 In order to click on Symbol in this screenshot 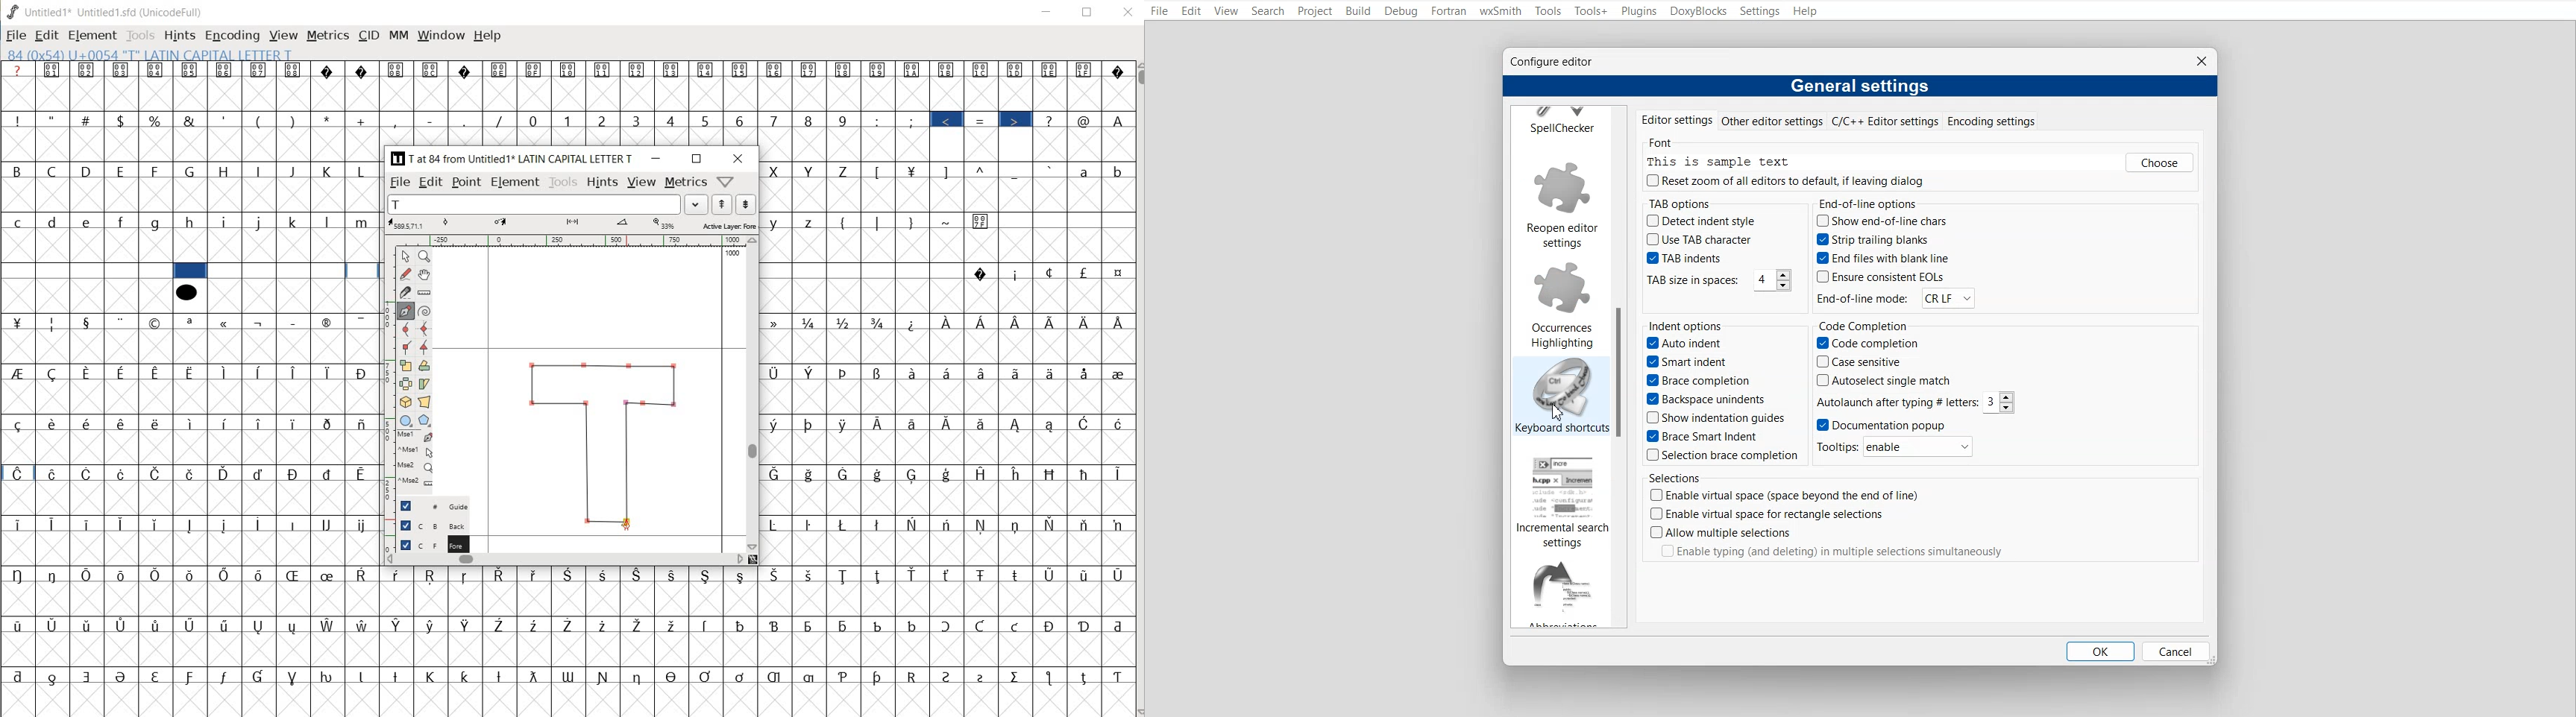, I will do `click(843, 523)`.